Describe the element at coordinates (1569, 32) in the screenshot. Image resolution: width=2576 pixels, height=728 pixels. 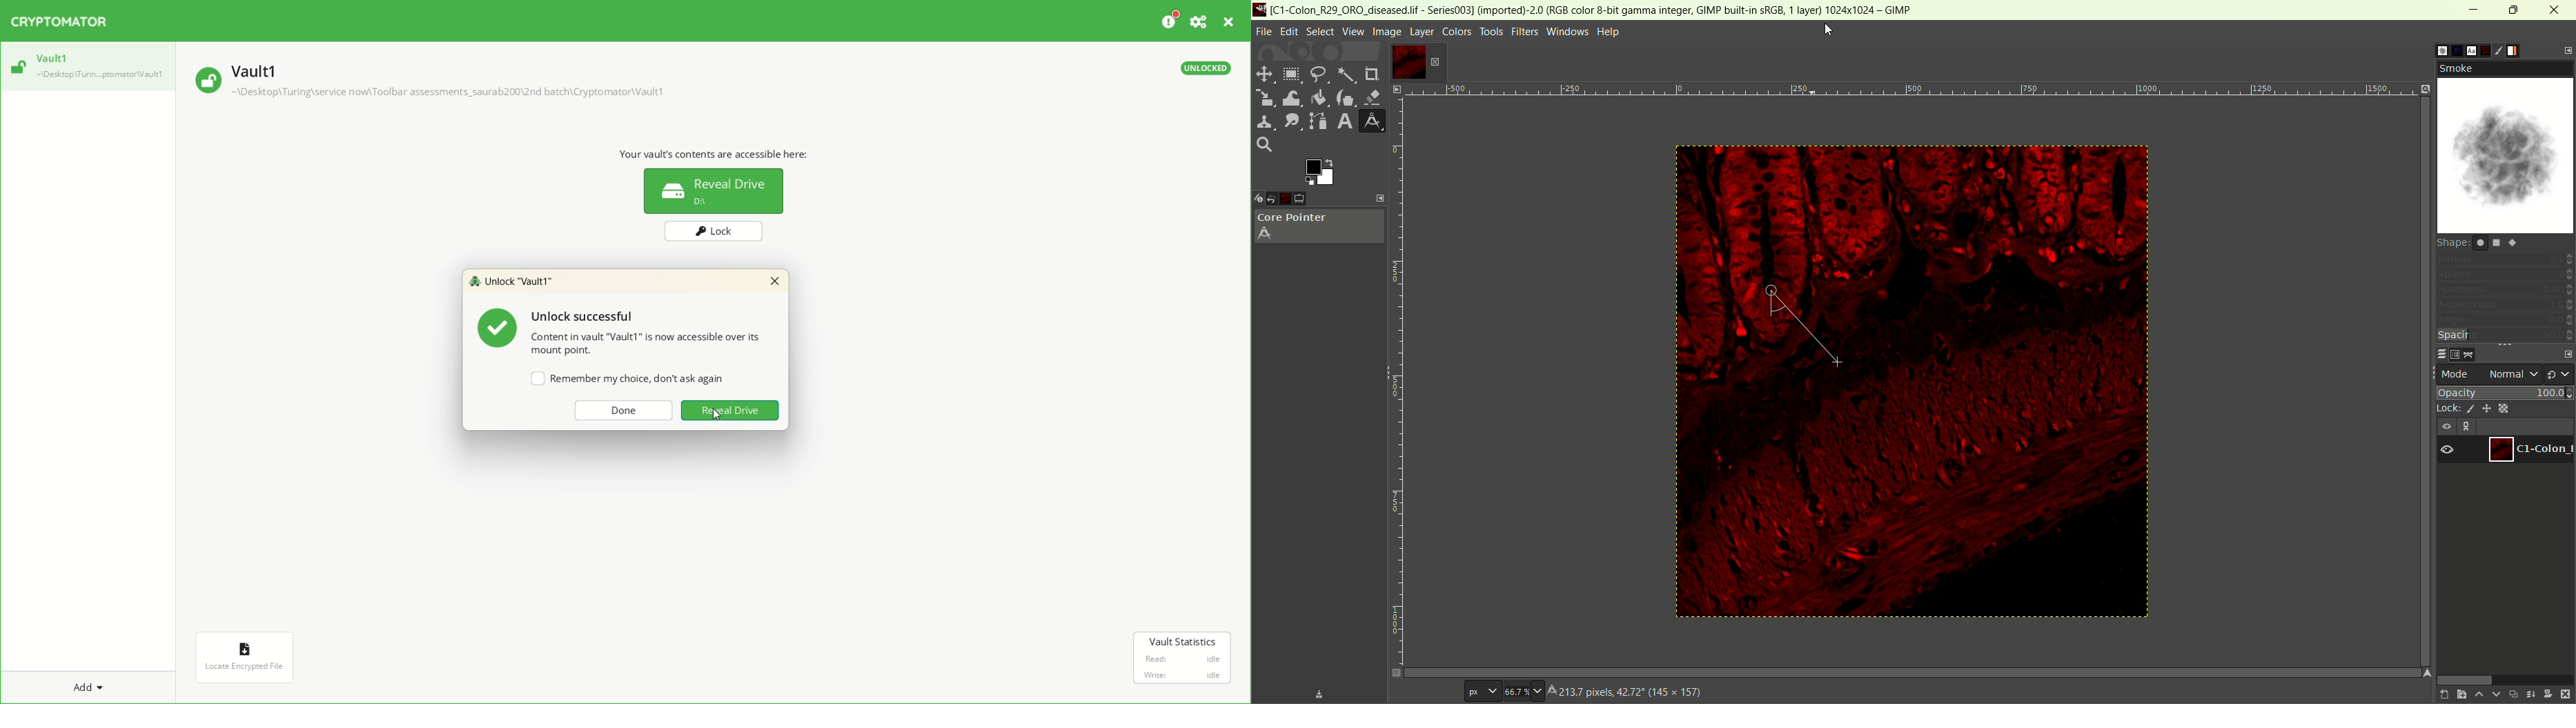
I see `windows` at that location.